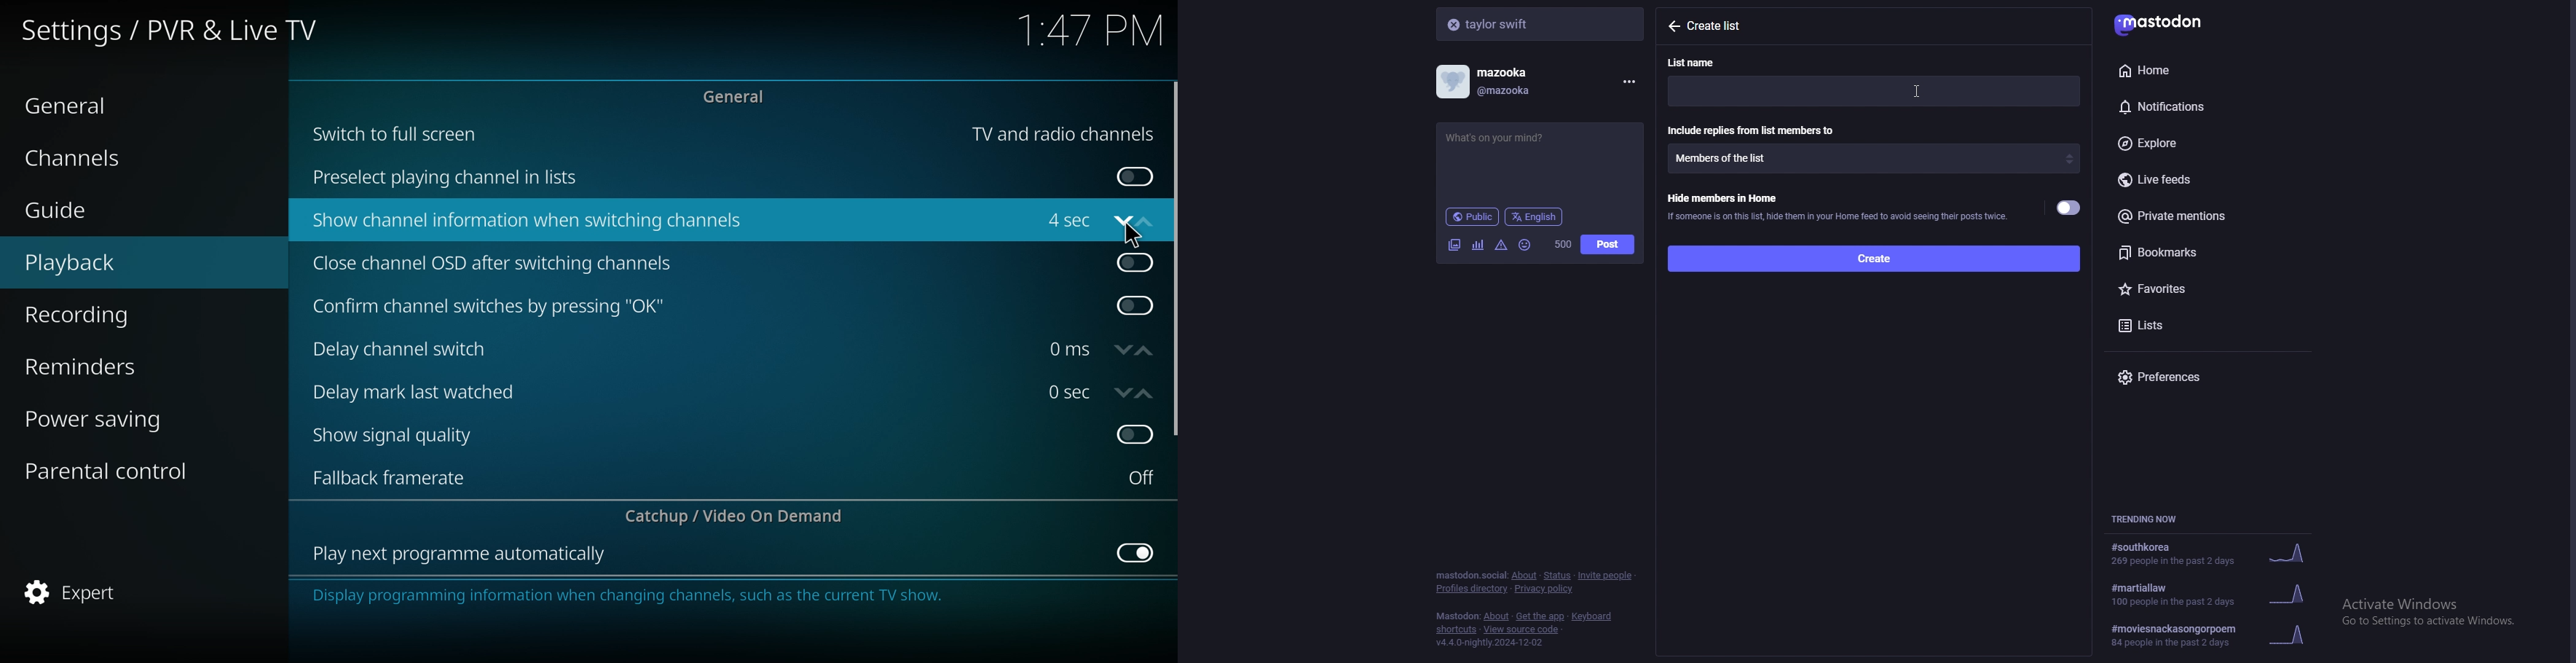  I want to click on settings/pvr and live tv, so click(179, 29).